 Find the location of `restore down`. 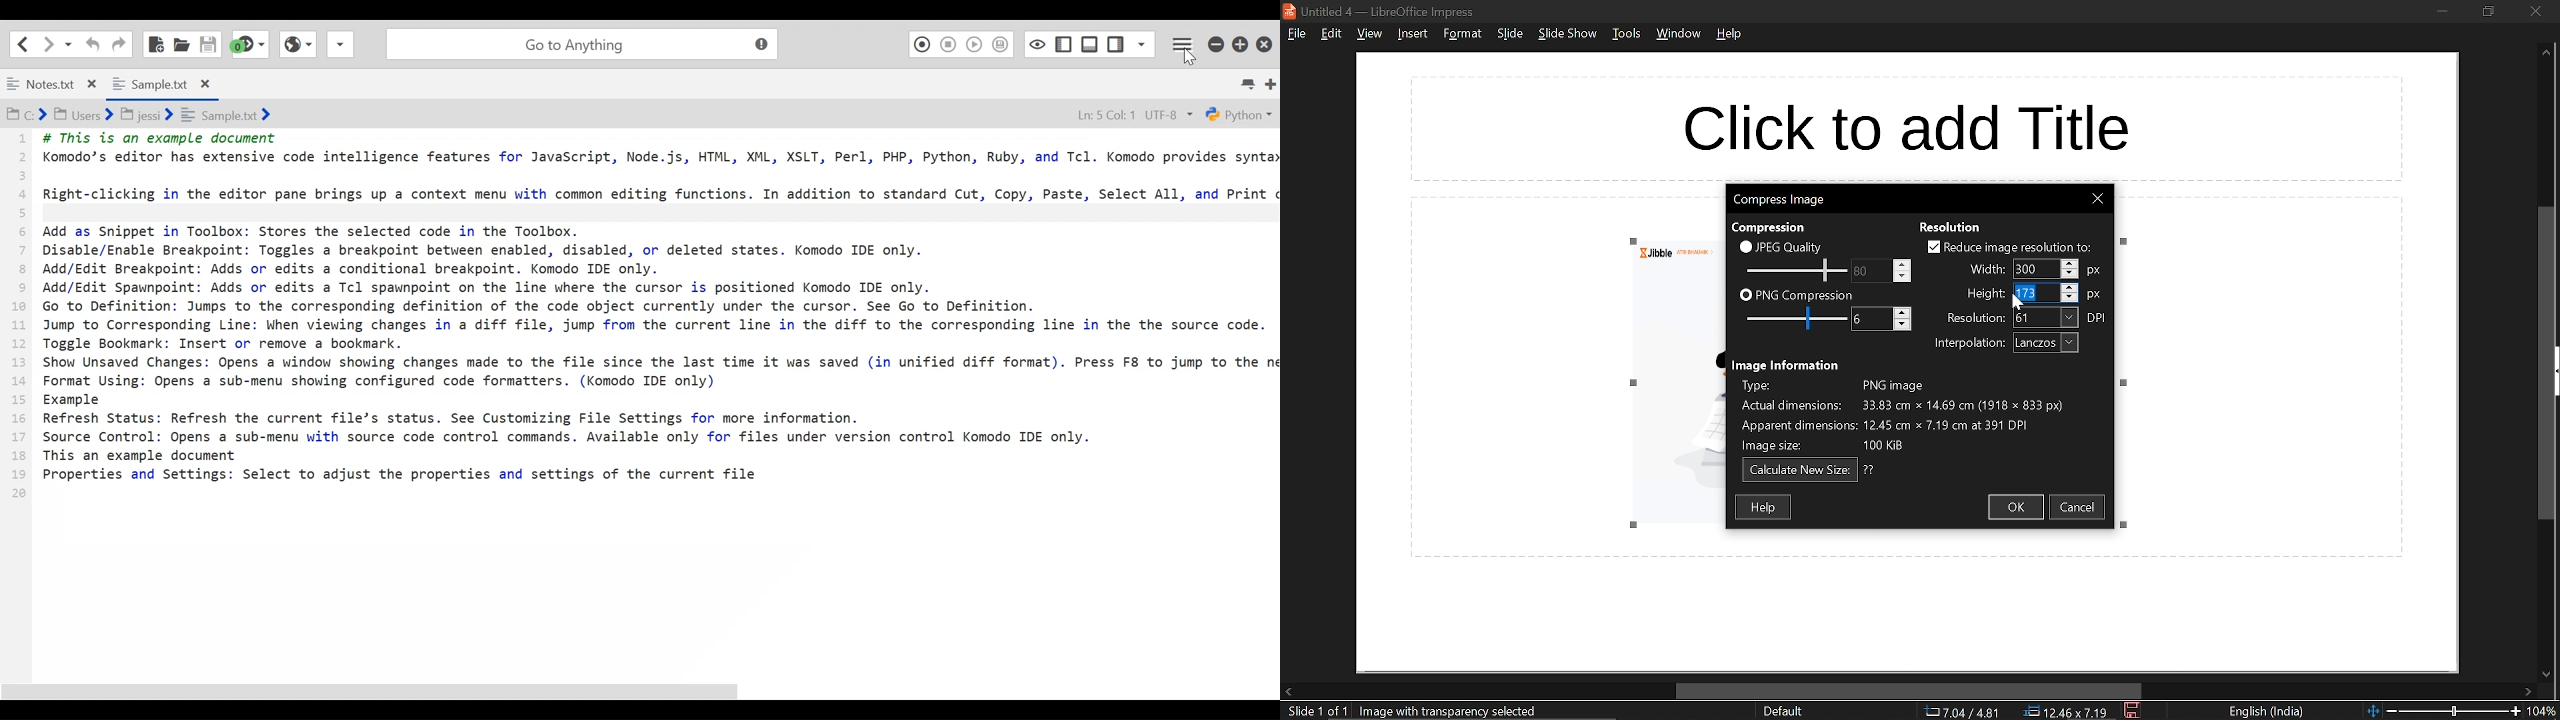

restore down is located at coordinates (2490, 12).